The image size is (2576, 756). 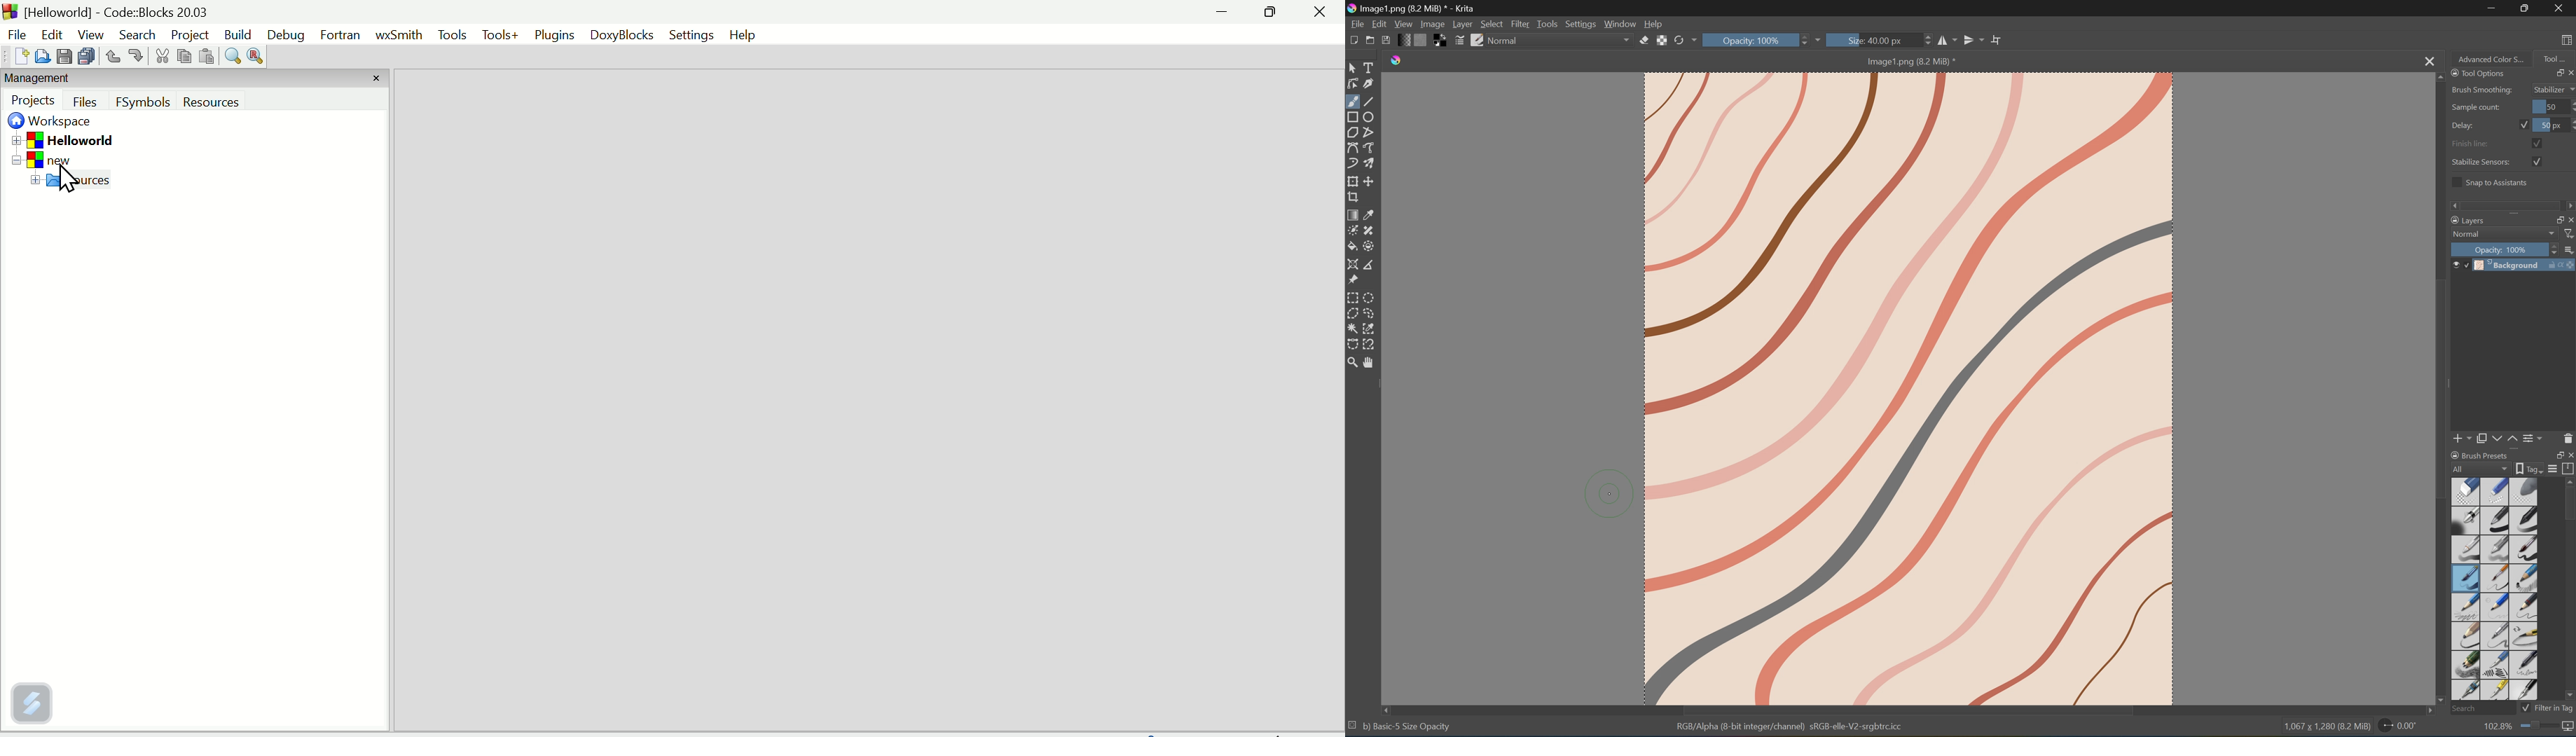 I want to click on View or change the layer properties, so click(x=2534, y=436).